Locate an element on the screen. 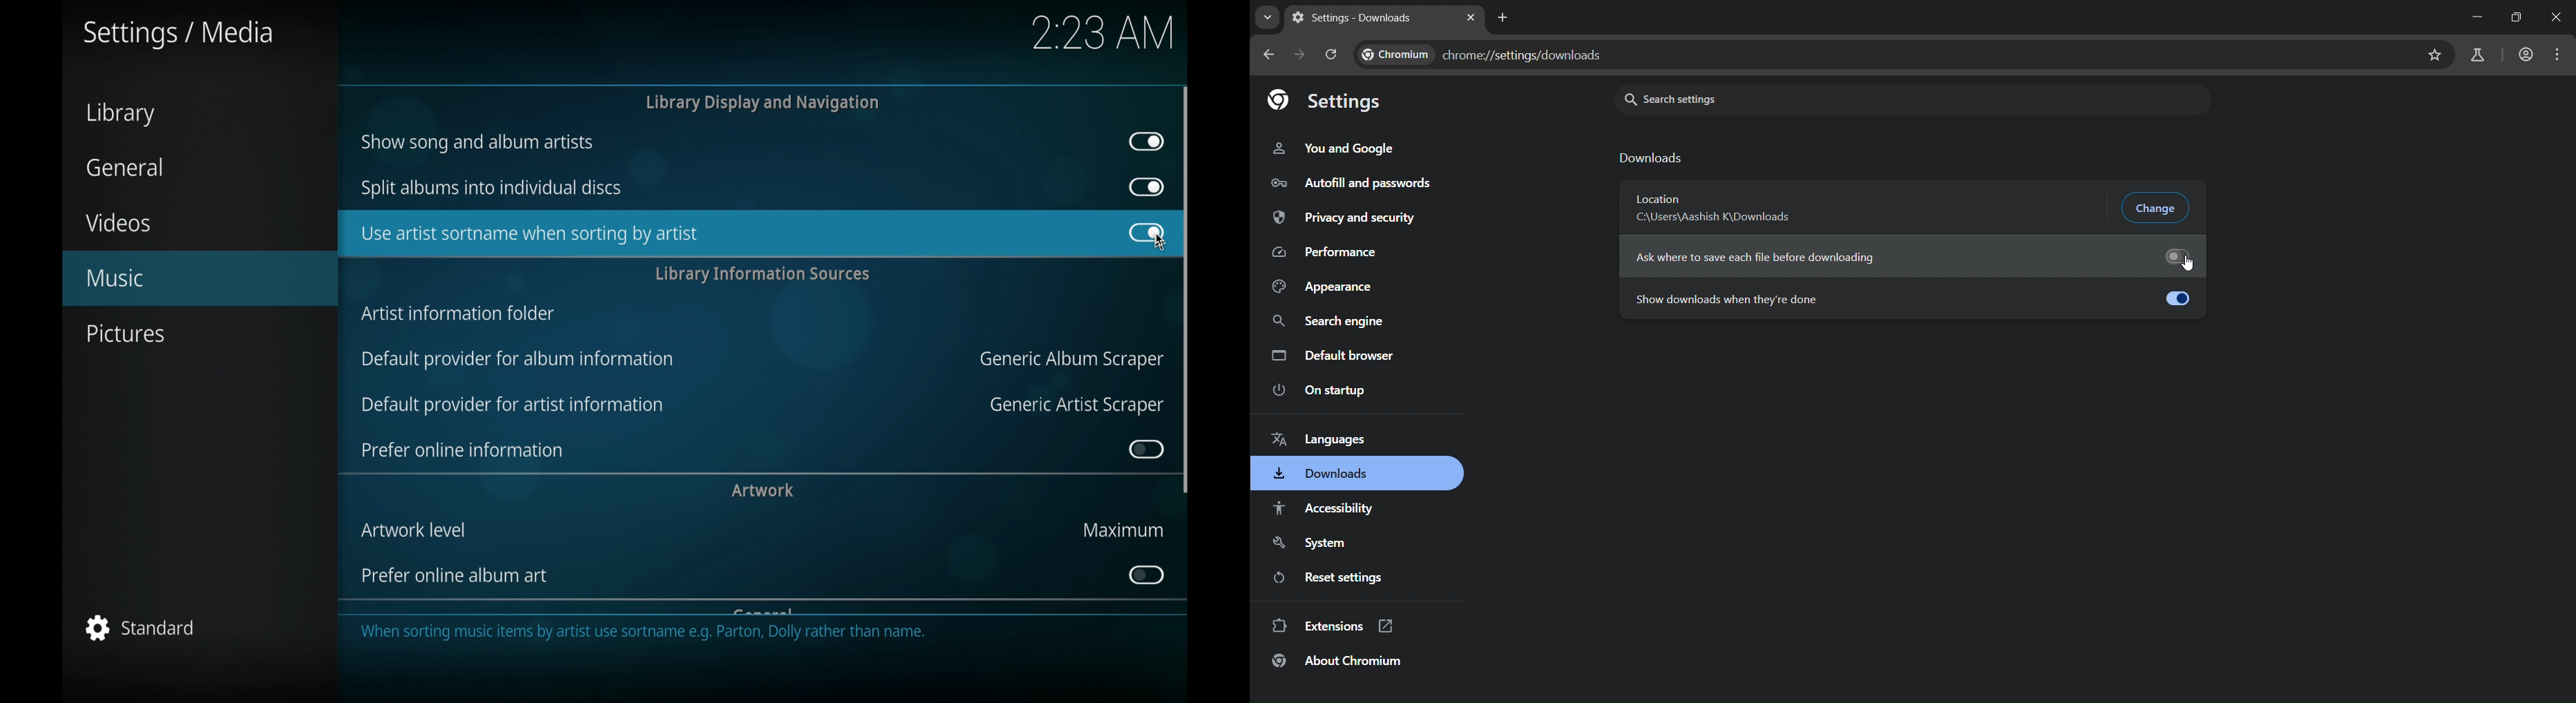 Image resolution: width=2576 pixels, height=728 pixels. default provider for artist information is located at coordinates (512, 405).